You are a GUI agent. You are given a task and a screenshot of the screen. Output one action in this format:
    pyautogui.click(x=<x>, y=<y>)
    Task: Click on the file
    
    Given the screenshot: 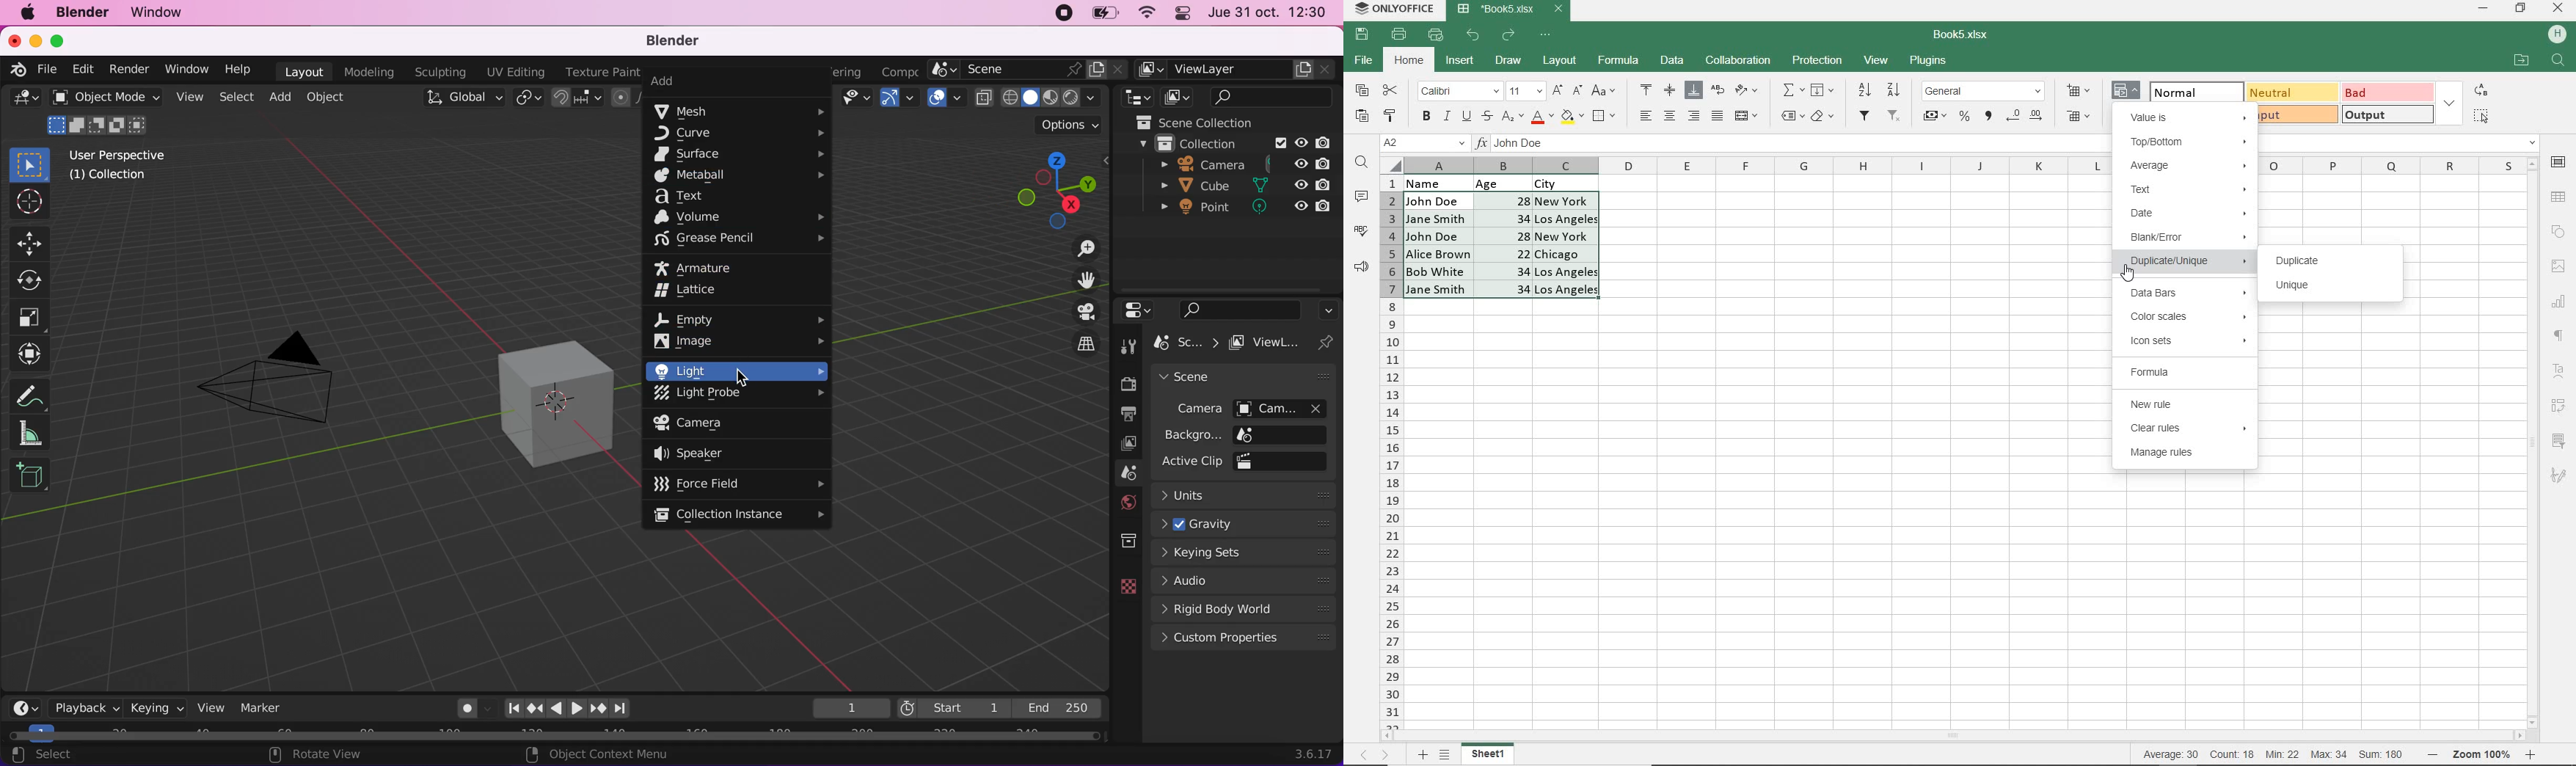 What is the action you would take?
    pyautogui.click(x=50, y=70)
    